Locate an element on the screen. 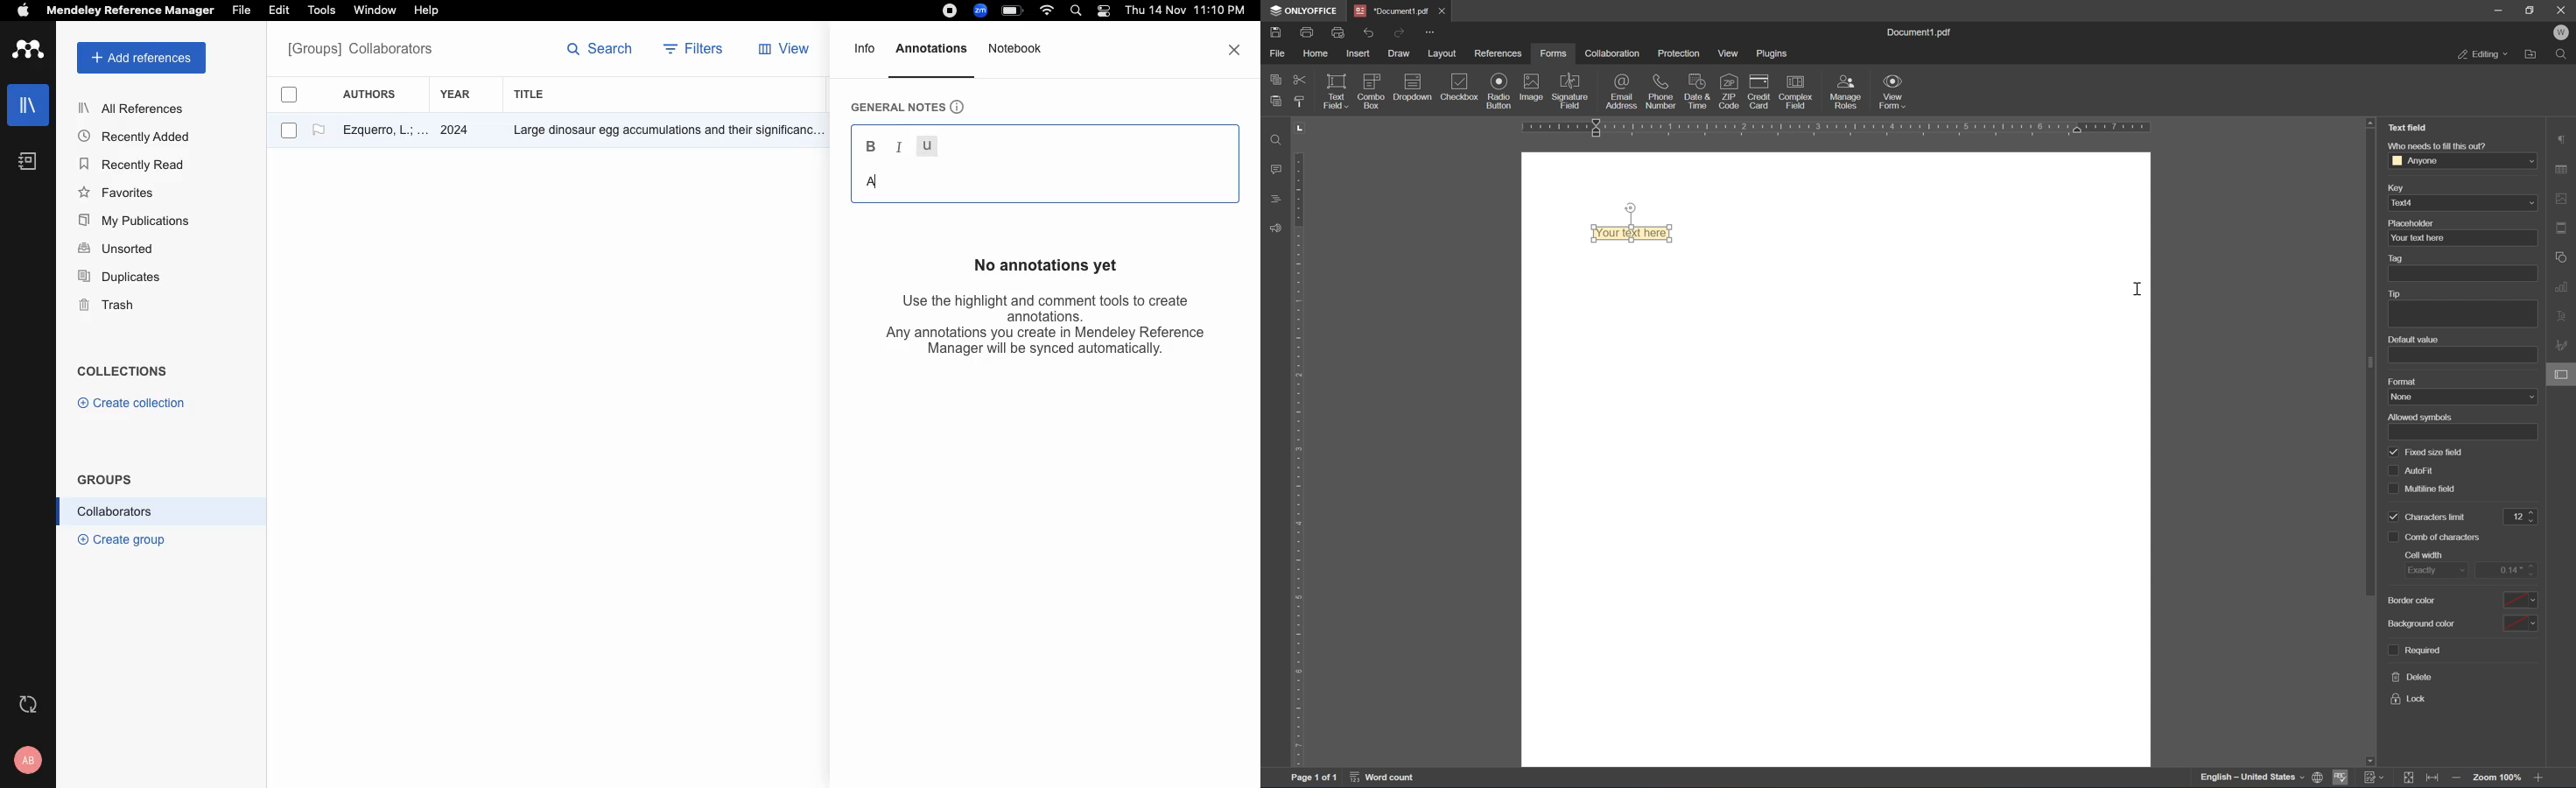 Image resolution: width=2576 pixels, height=812 pixels. track changes is located at coordinates (2373, 777).